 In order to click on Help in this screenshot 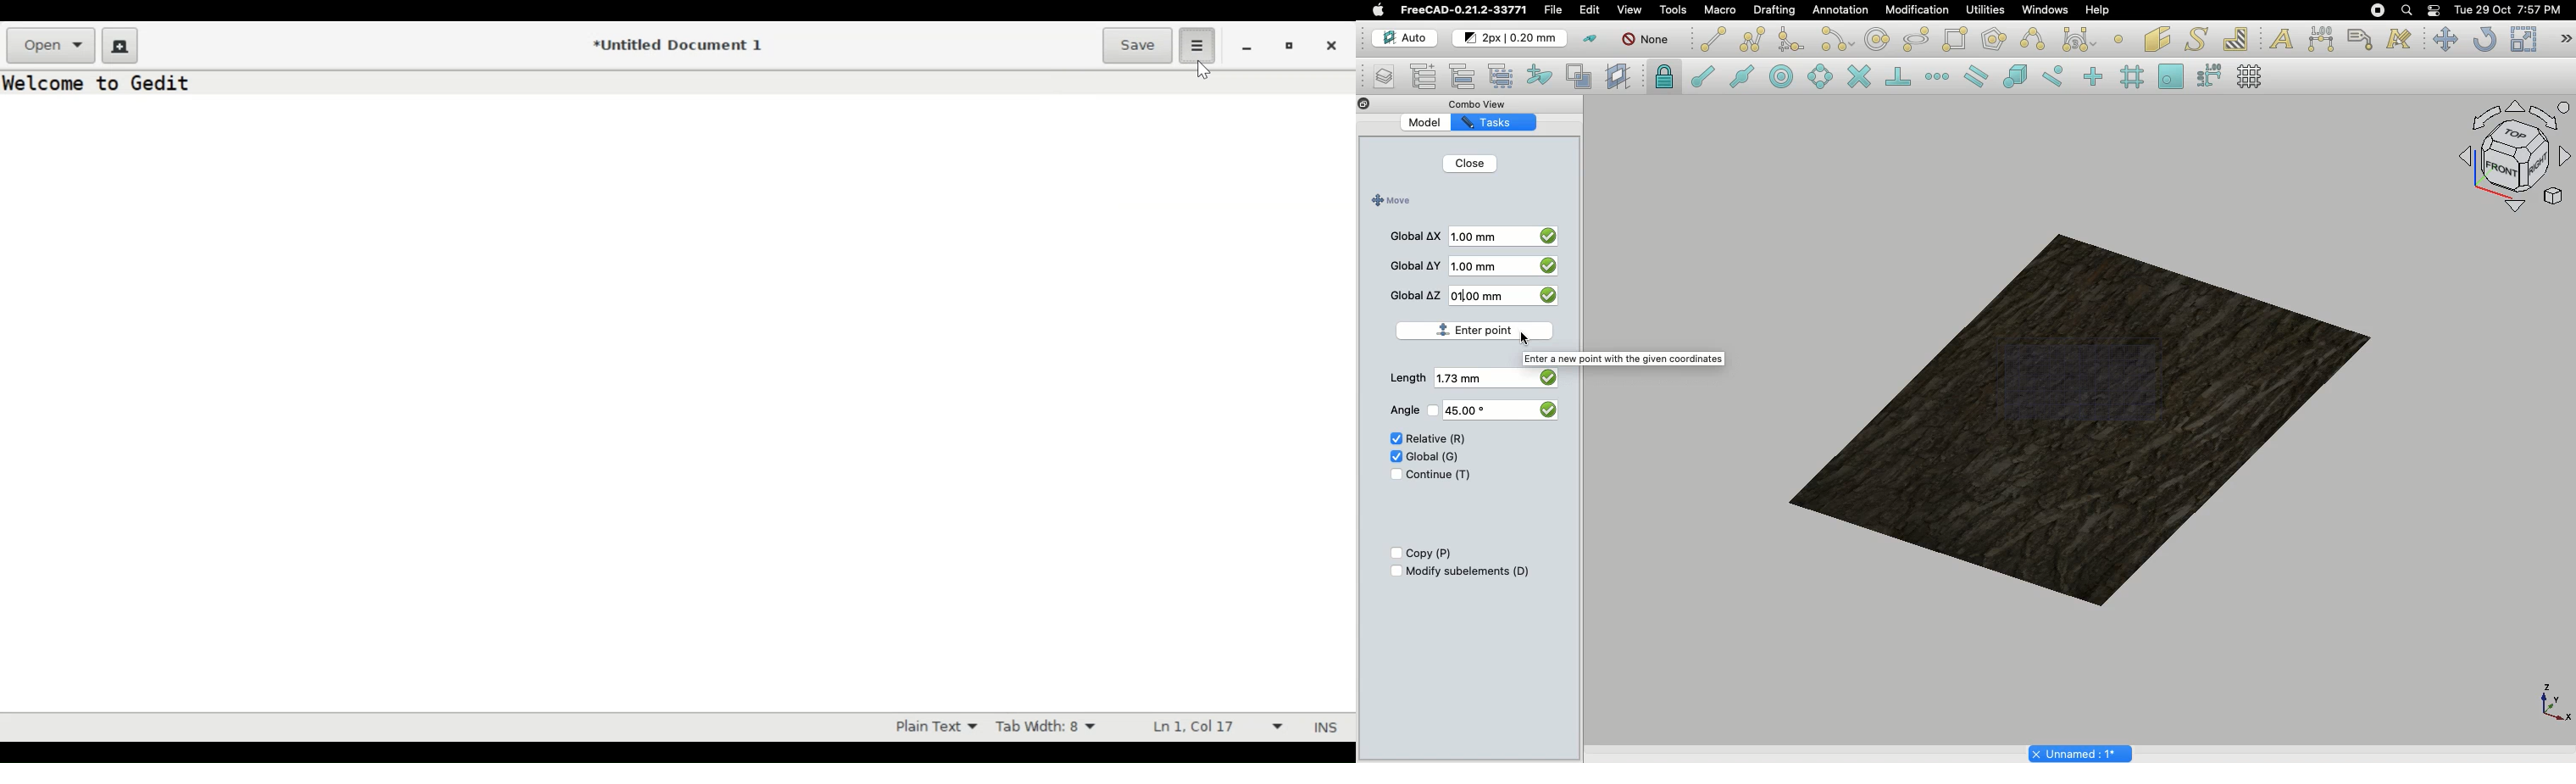, I will do `click(2097, 9)`.